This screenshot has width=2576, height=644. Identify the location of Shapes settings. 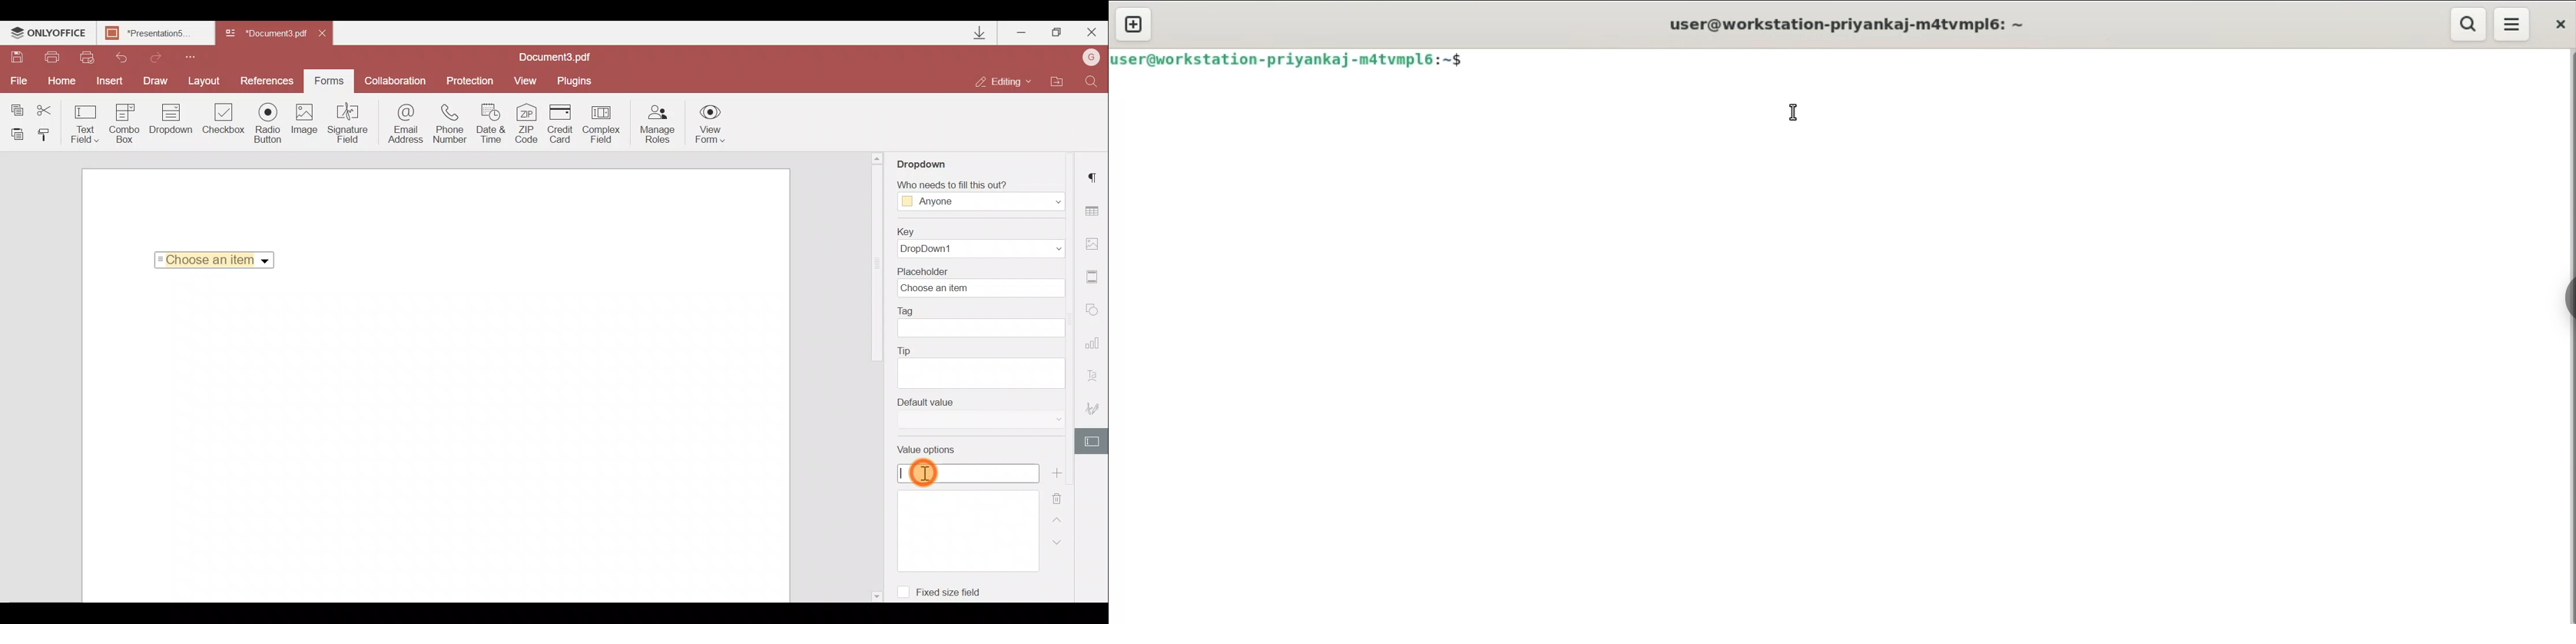
(1095, 312).